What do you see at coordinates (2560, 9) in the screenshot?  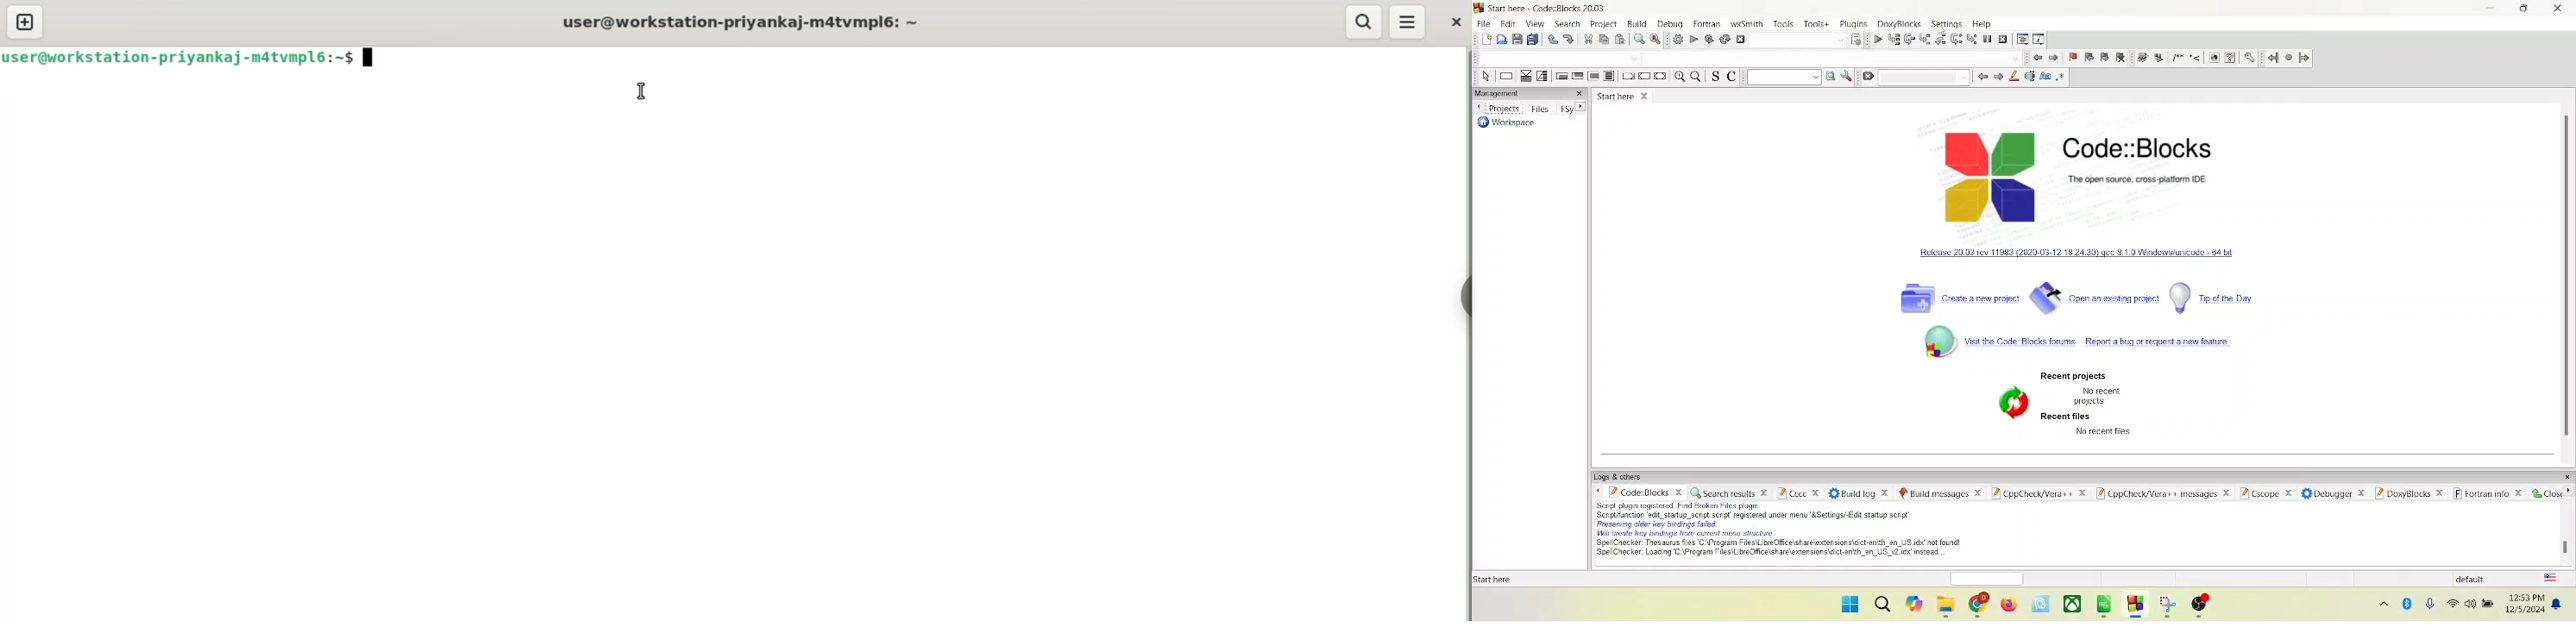 I see `close` at bounding box center [2560, 9].